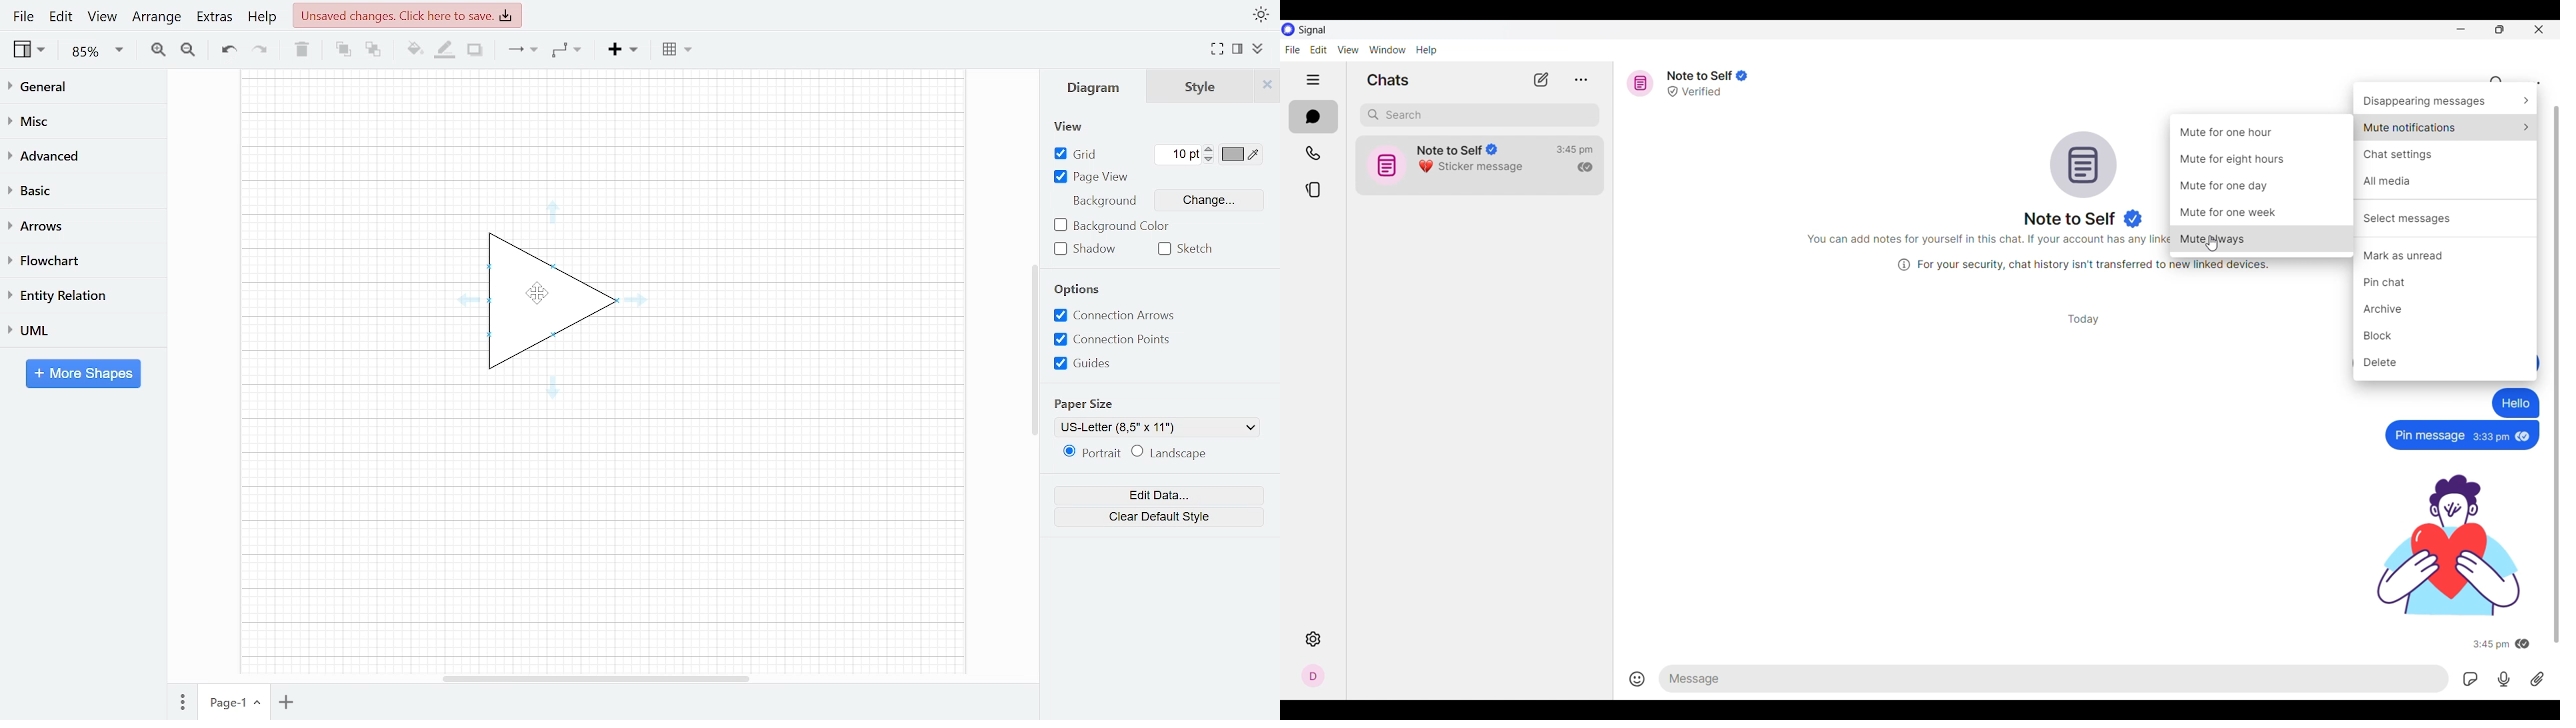  What do you see at coordinates (1116, 316) in the screenshot?
I see `Connection arrows` at bounding box center [1116, 316].